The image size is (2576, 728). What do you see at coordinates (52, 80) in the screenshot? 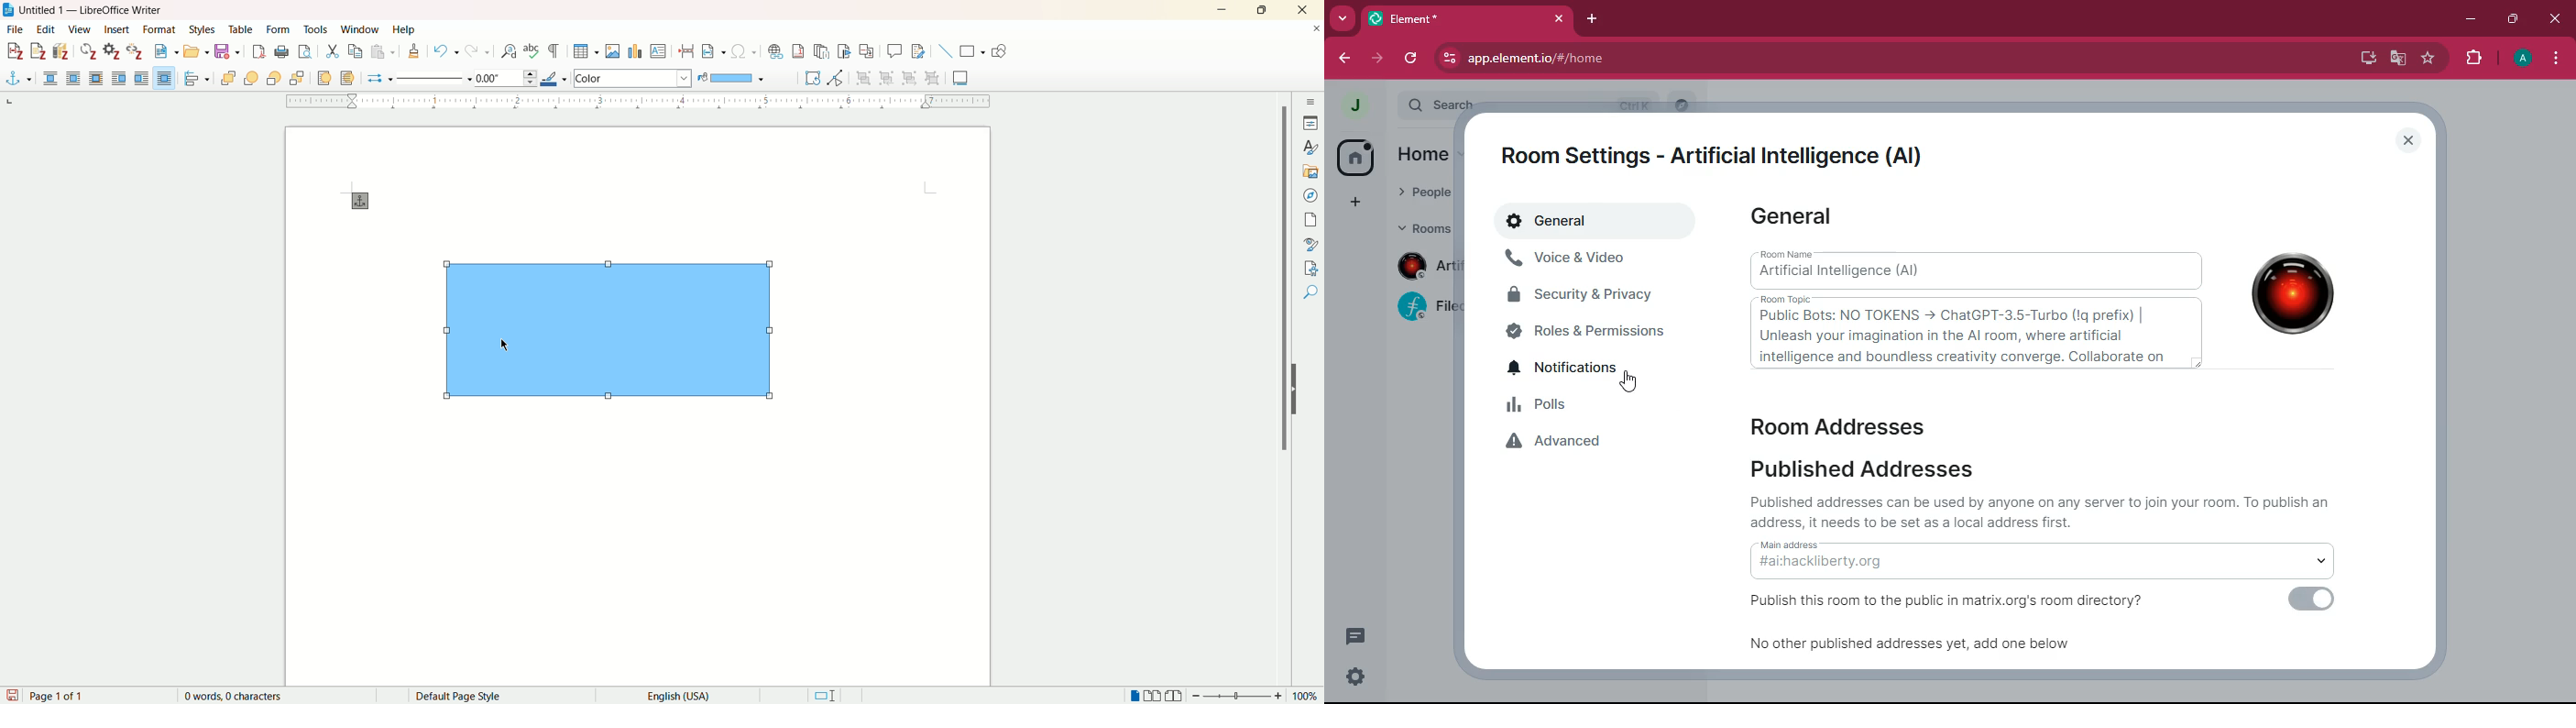
I see `none` at bounding box center [52, 80].